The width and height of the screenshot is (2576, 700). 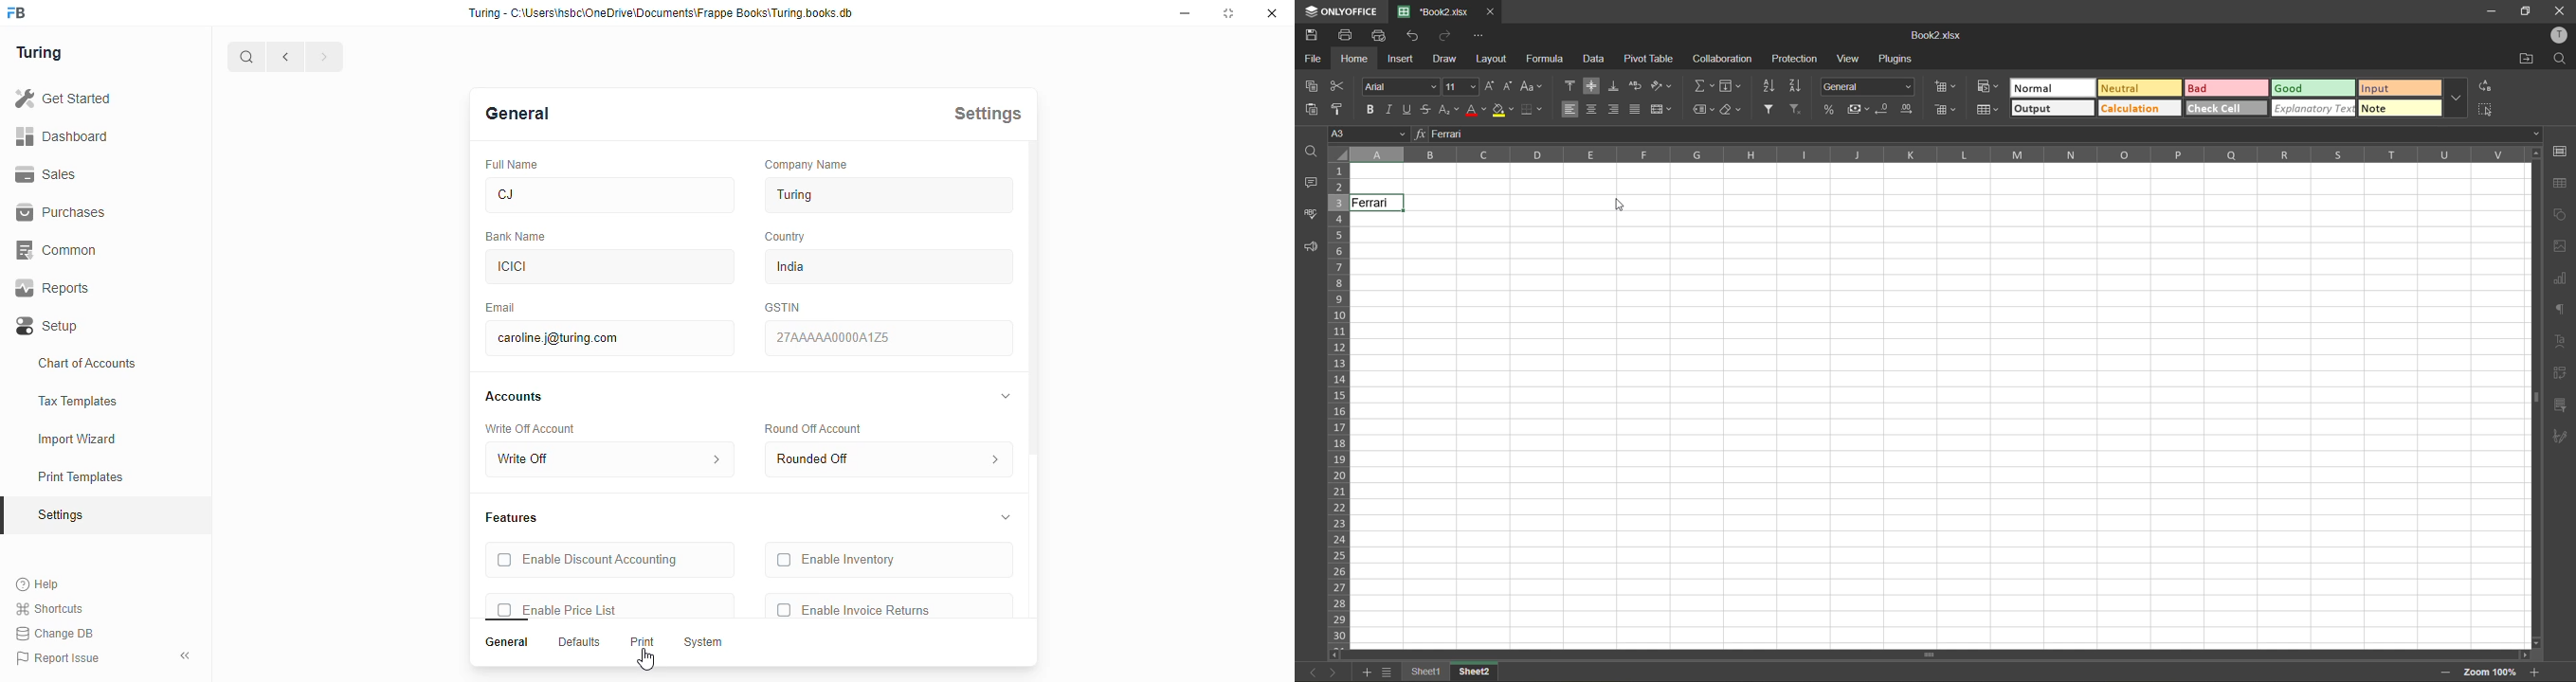 I want to click on ICICI, so click(x=609, y=267).